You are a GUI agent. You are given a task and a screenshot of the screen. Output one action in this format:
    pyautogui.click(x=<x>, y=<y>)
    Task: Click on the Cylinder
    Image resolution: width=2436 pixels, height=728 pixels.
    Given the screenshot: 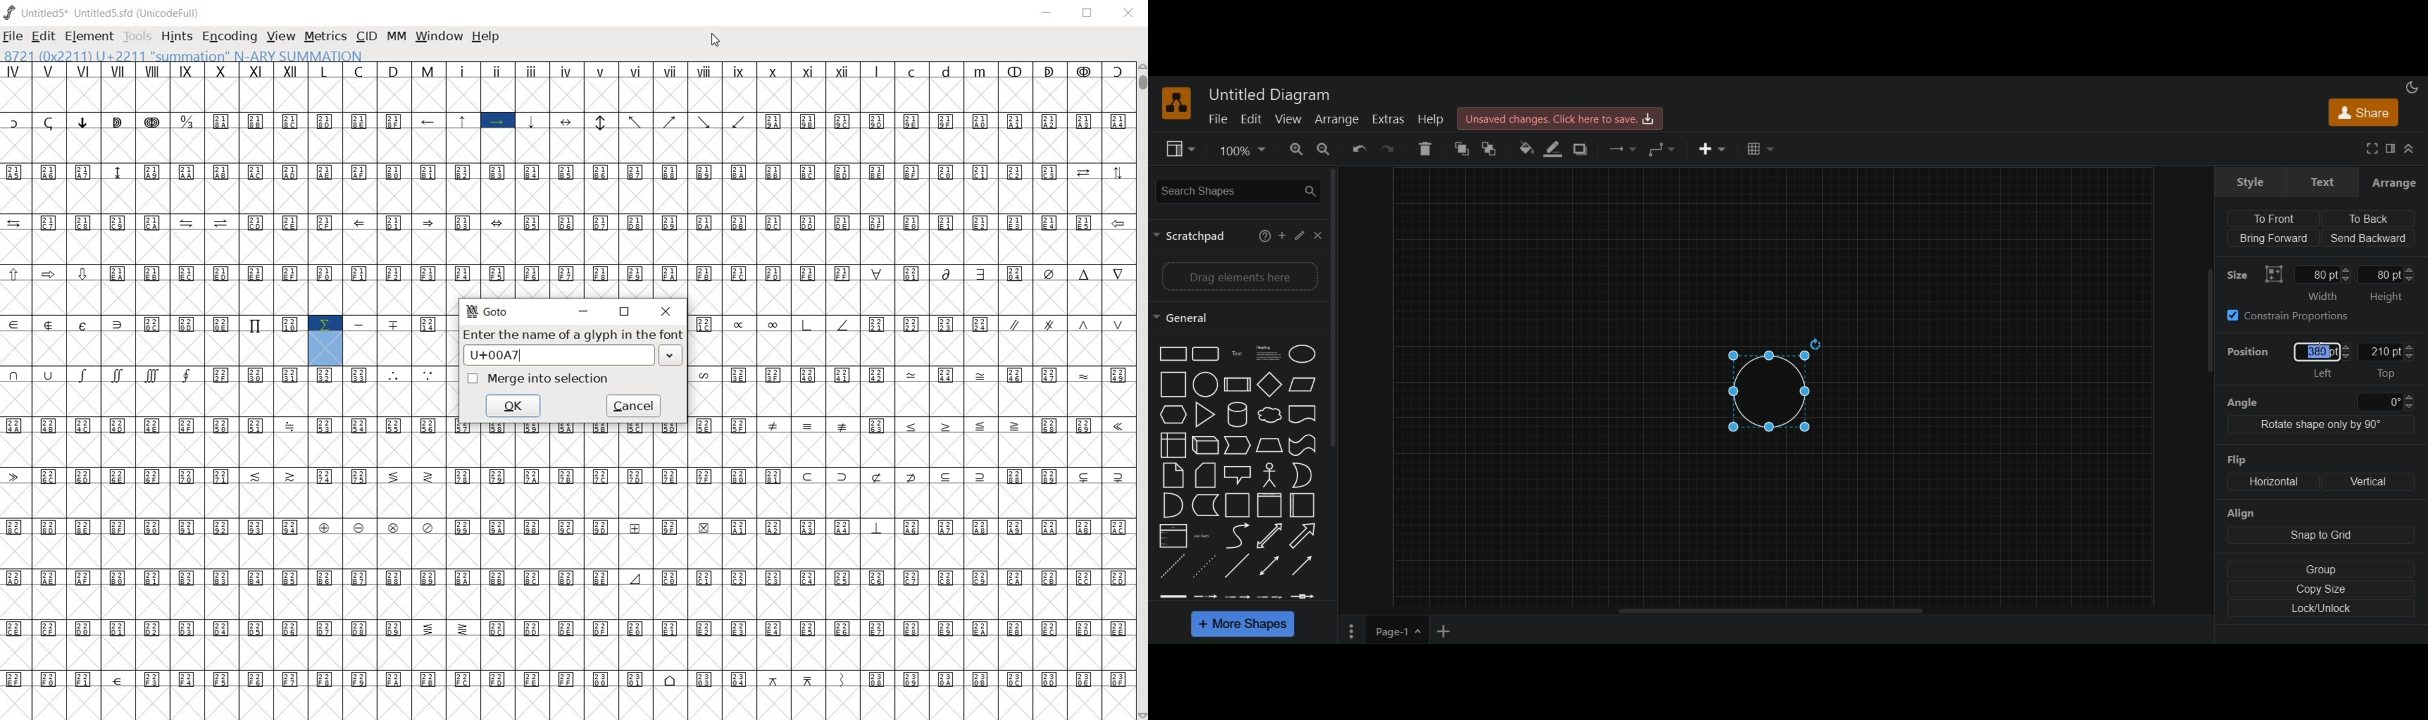 What is the action you would take?
    pyautogui.click(x=1239, y=416)
    